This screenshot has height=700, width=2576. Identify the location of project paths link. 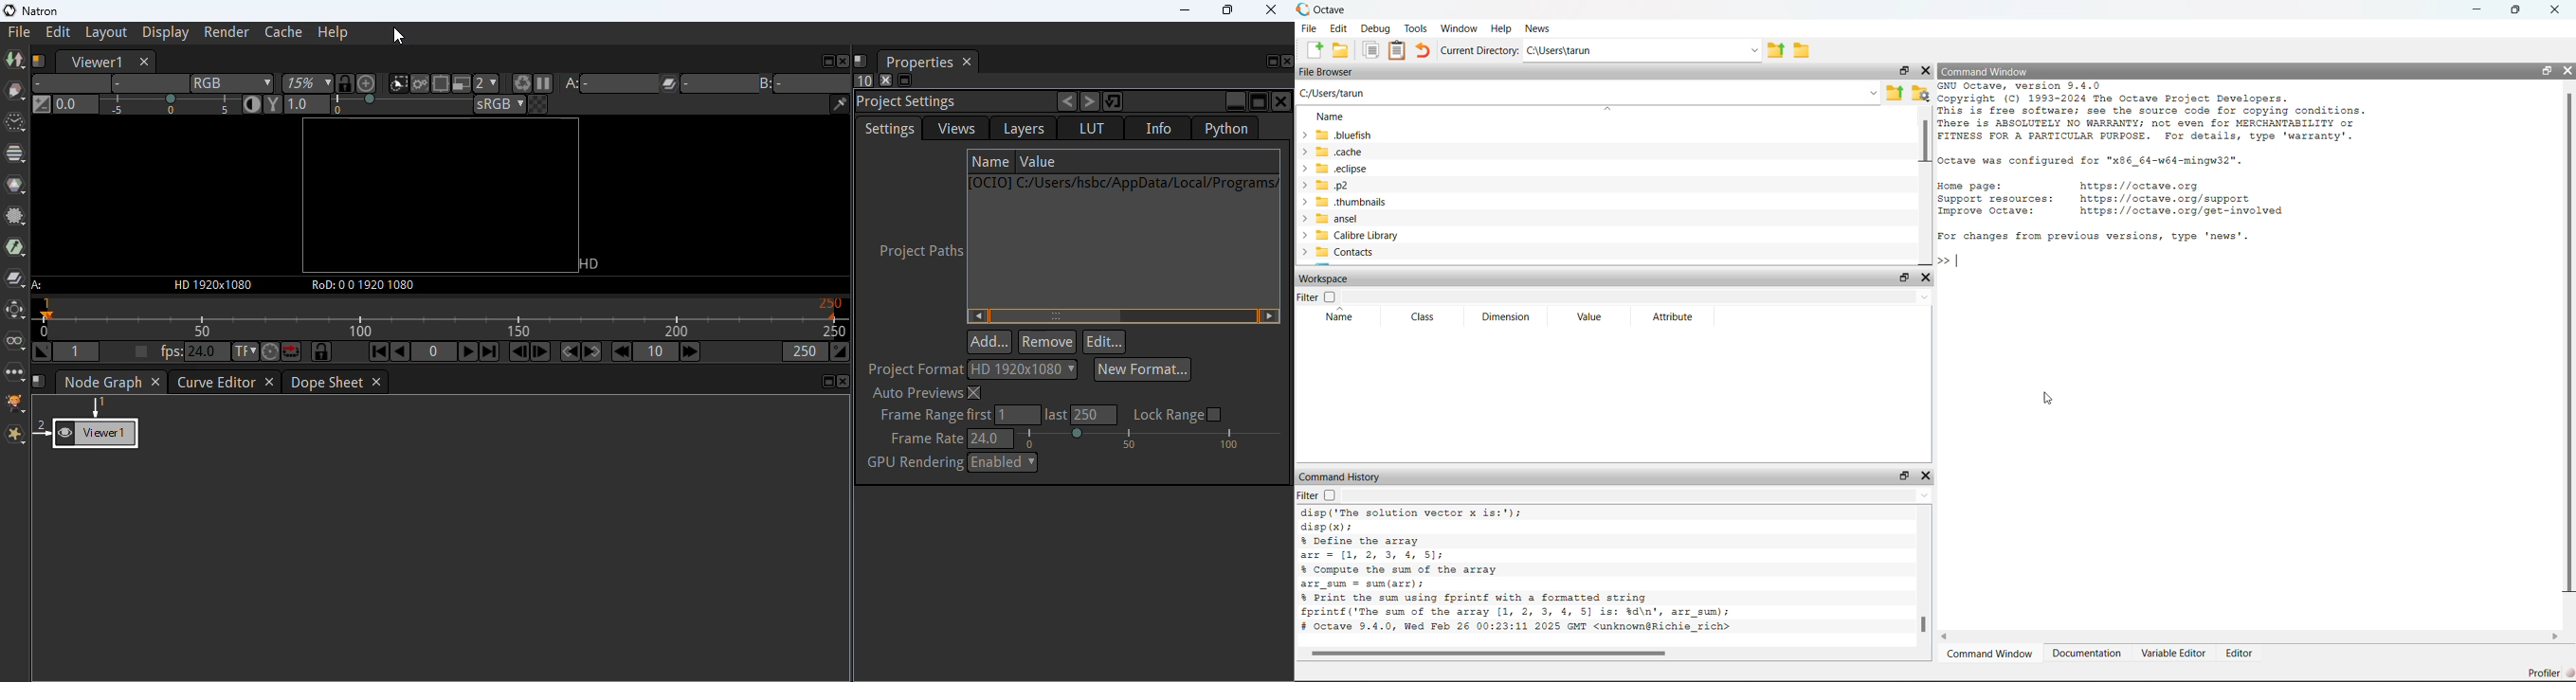
(1125, 242).